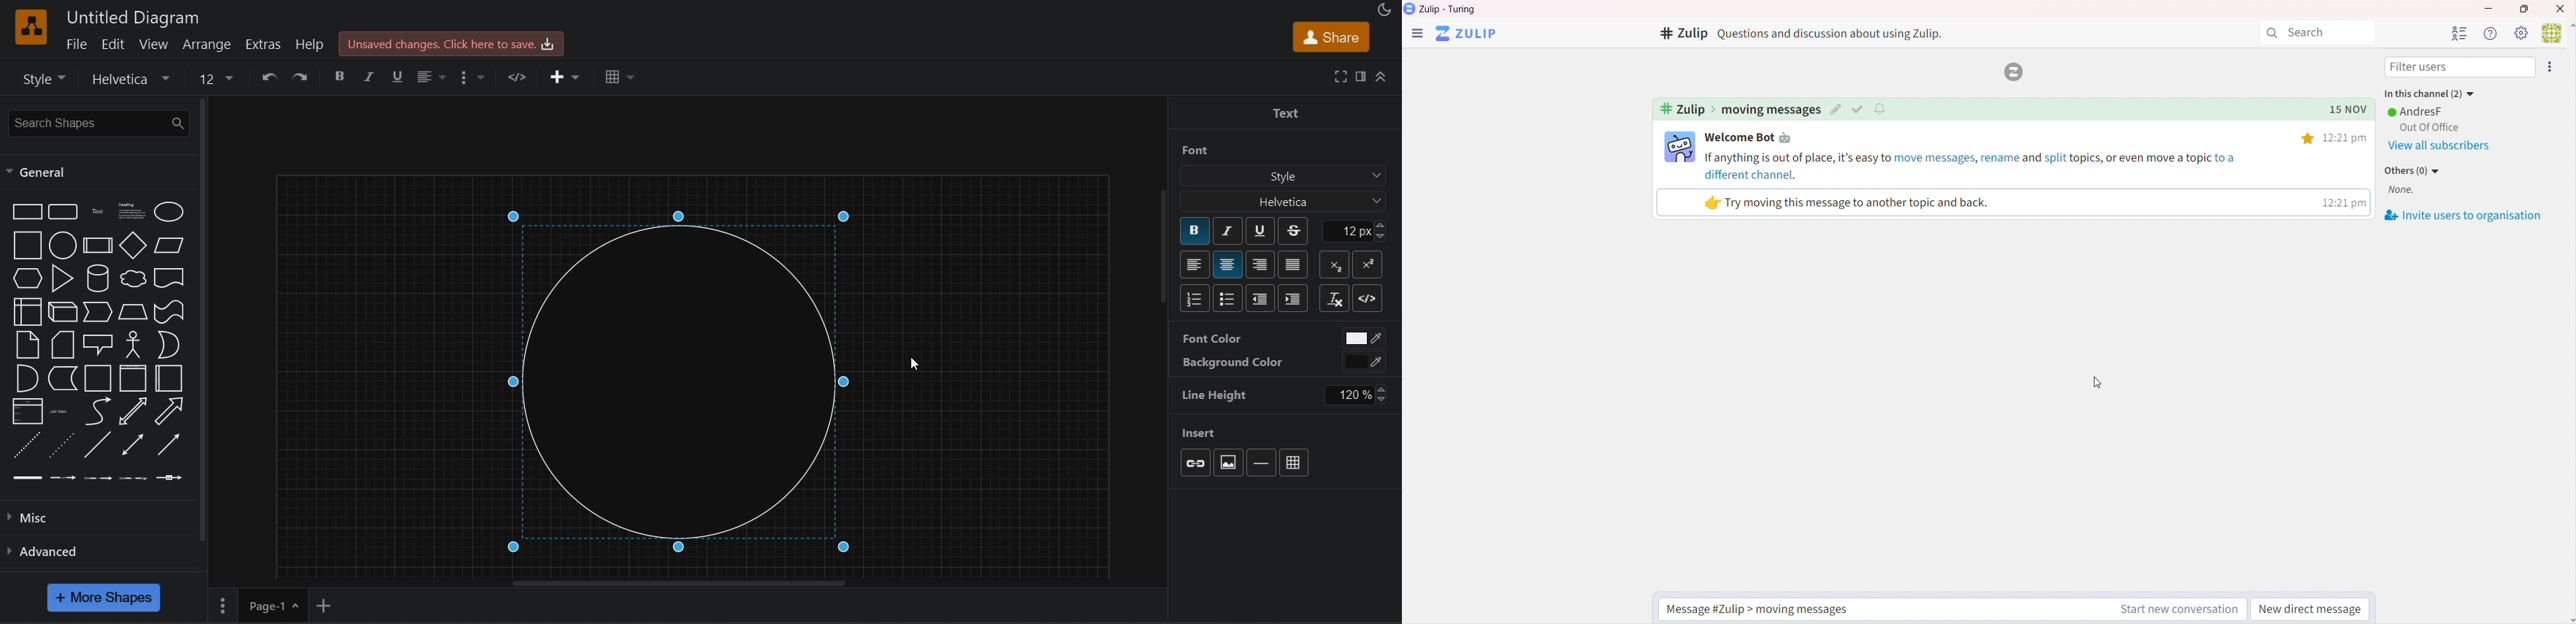 This screenshot has width=2576, height=644. Describe the element at coordinates (170, 246) in the screenshot. I see `parallelogram` at that location.